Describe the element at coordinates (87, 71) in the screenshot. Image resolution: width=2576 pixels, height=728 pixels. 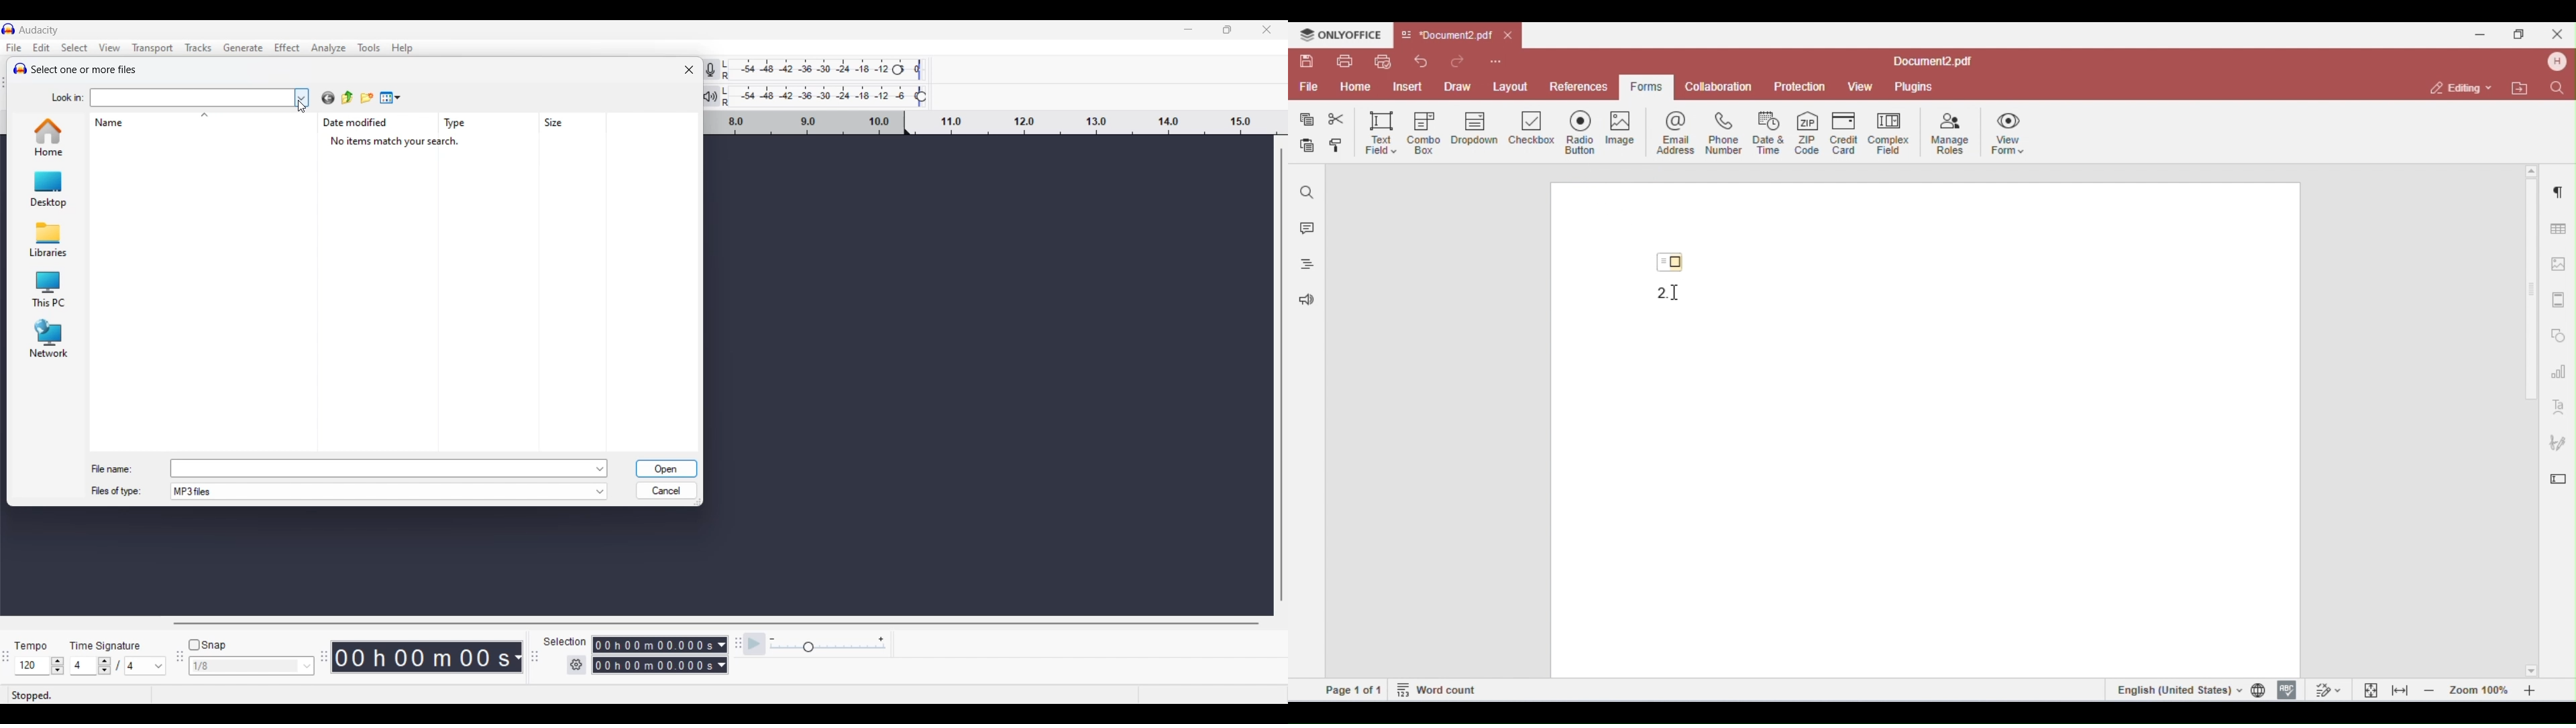
I see `Select one or more files` at that location.